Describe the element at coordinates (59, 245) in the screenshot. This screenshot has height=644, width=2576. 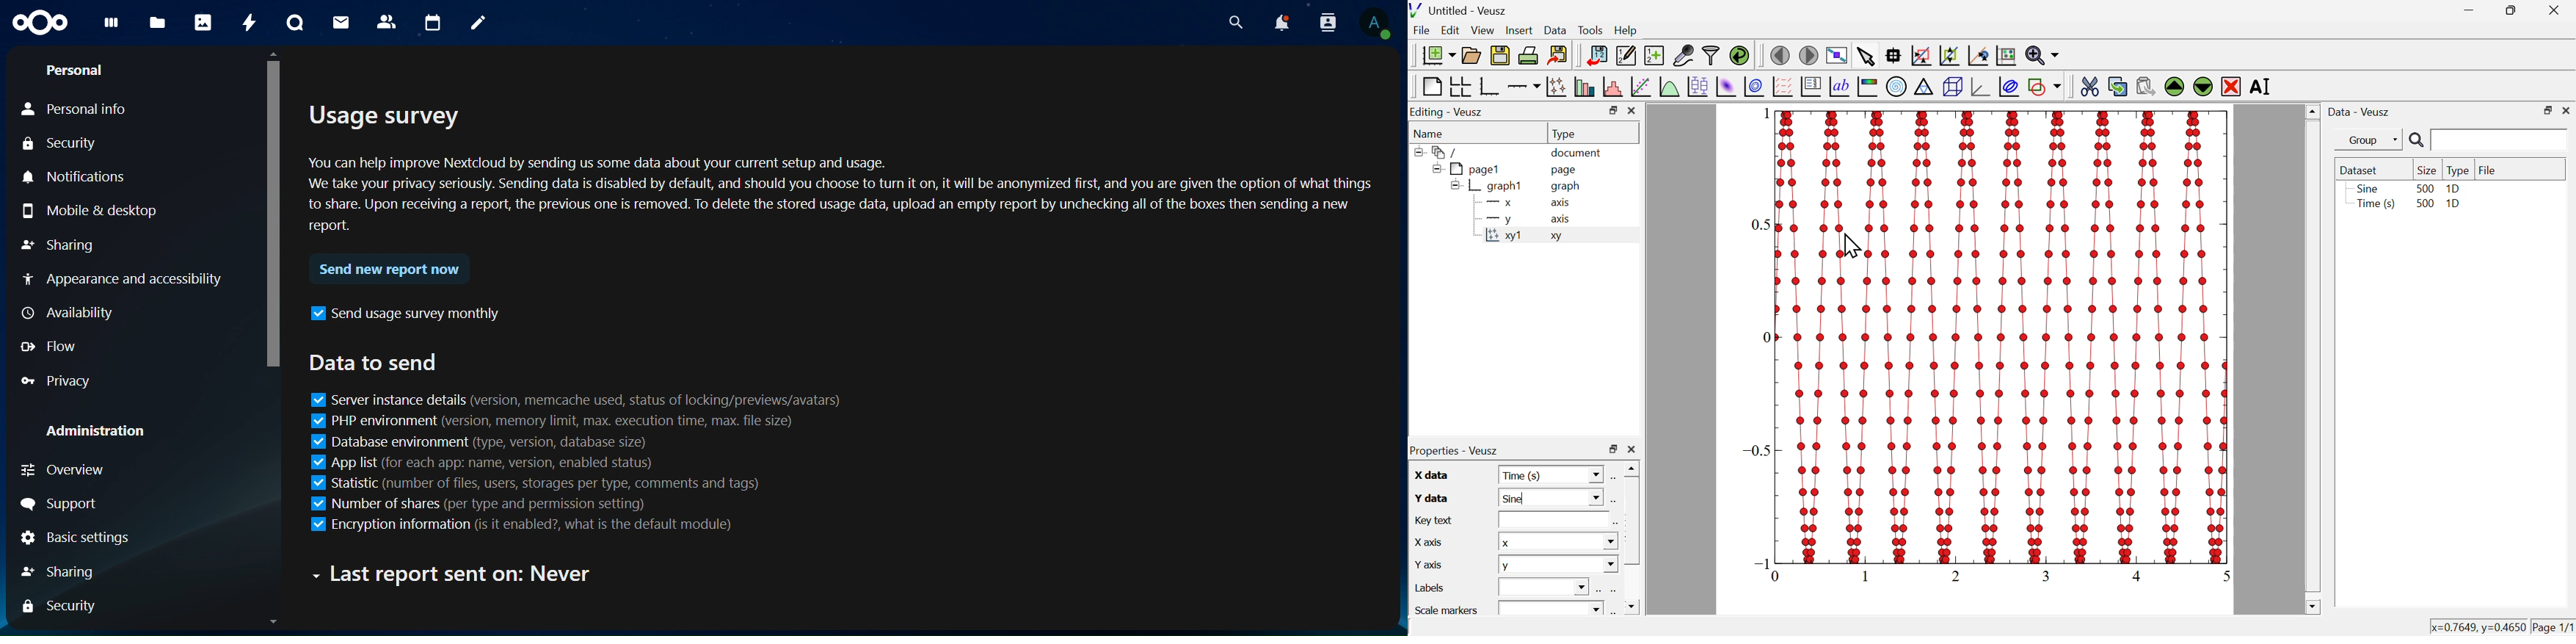
I see `Sharing` at that location.